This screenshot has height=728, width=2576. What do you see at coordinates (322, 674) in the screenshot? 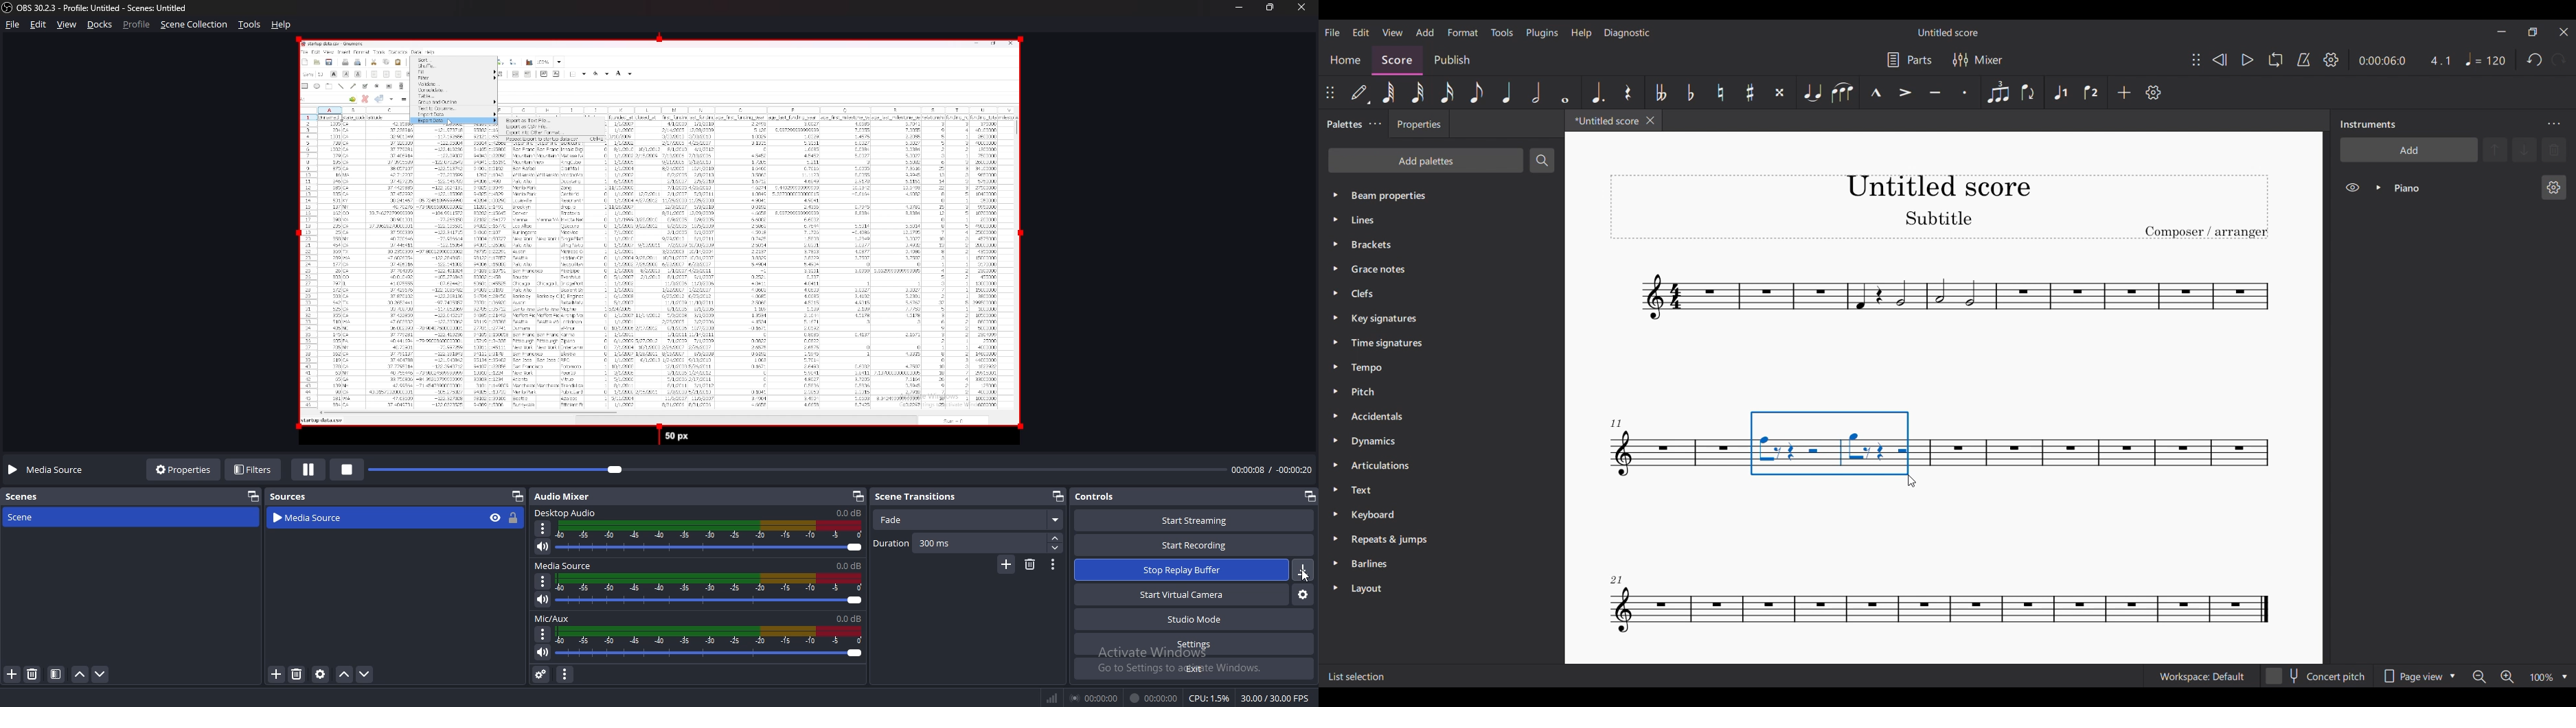
I see `open source properties` at bounding box center [322, 674].